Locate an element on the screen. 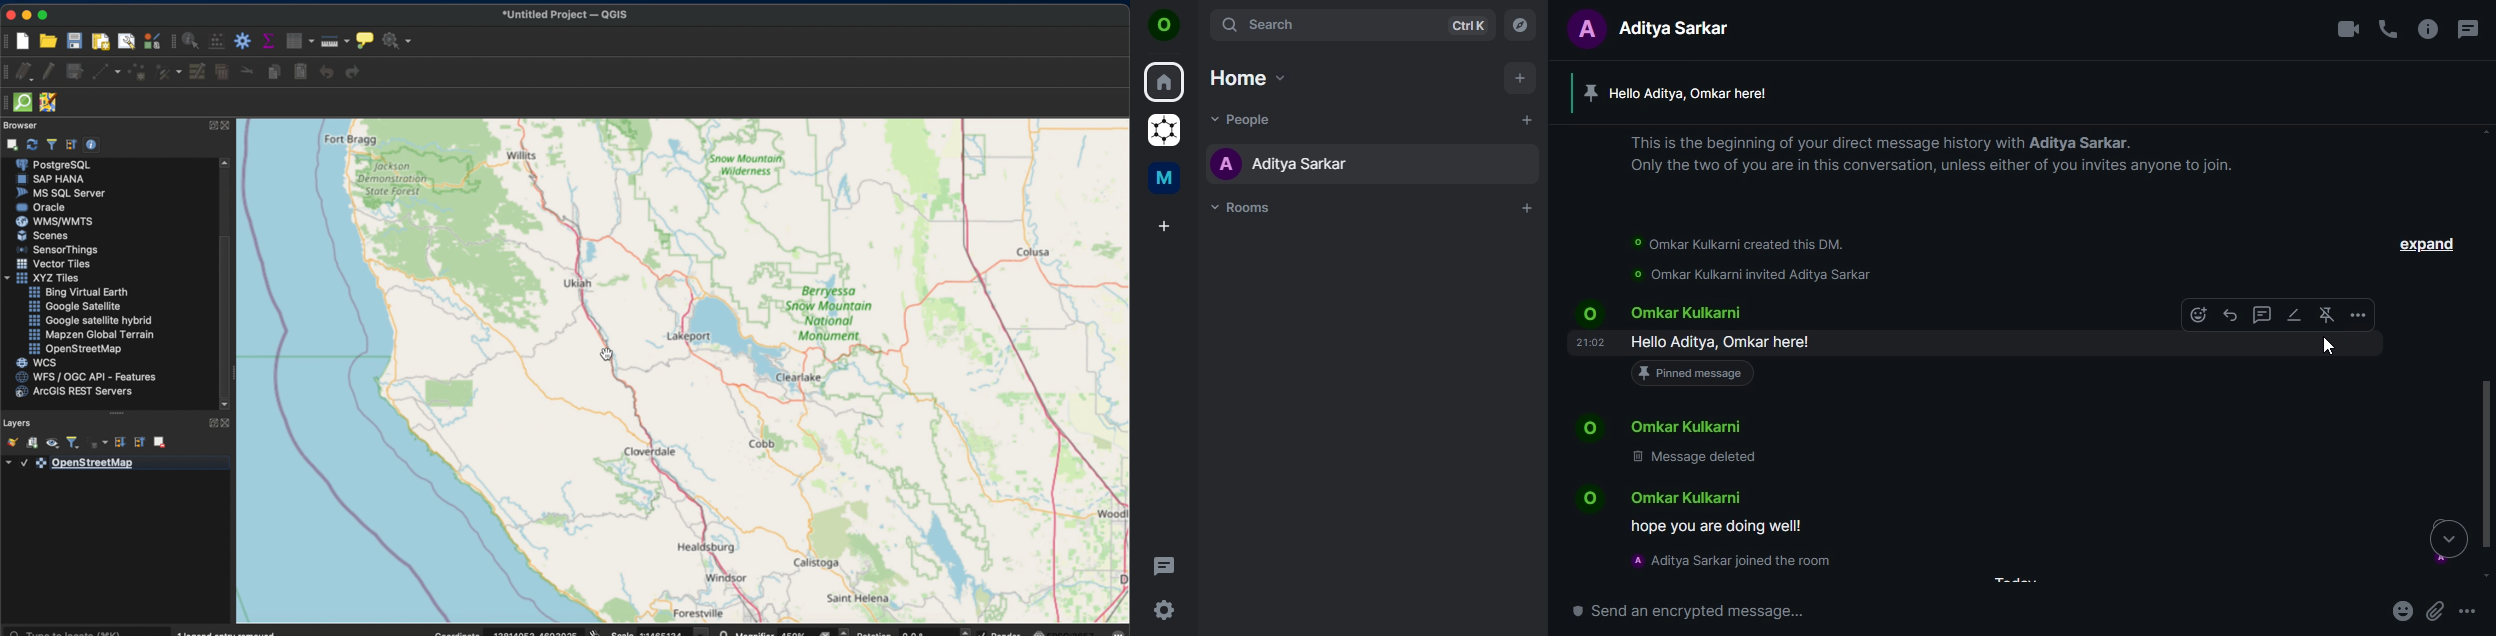 Image resolution: width=2520 pixels, height=644 pixels. send an encrypted message is located at coordinates (1728, 612).